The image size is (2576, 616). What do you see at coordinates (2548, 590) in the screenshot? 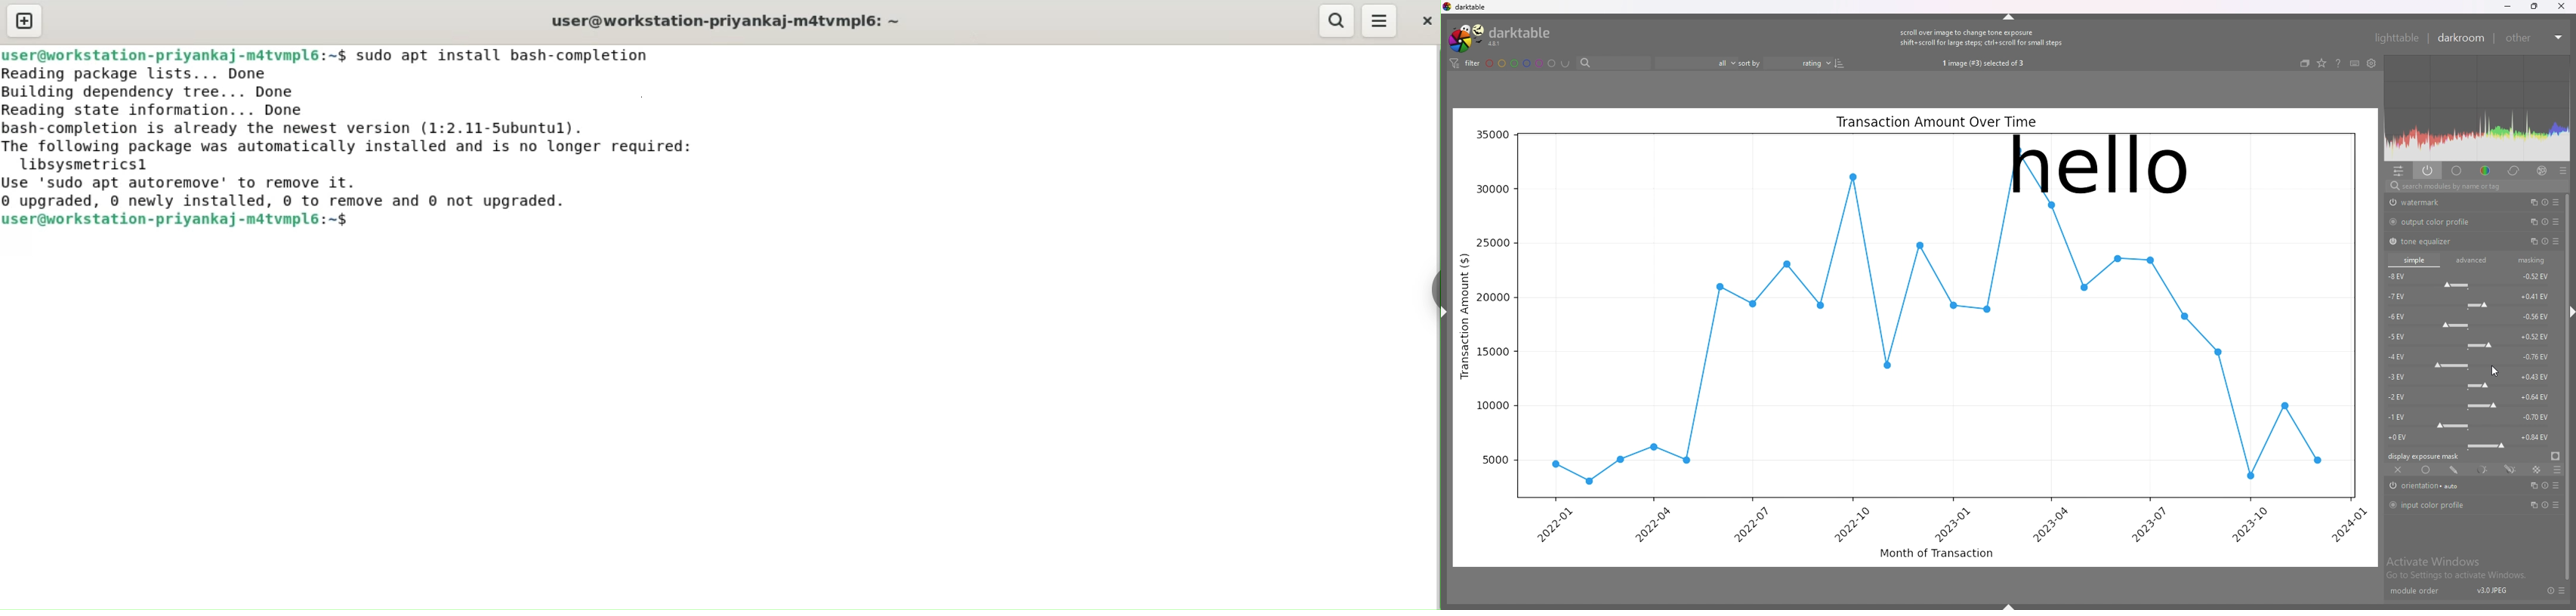
I see `reset` at bounding box center [2548, 590].